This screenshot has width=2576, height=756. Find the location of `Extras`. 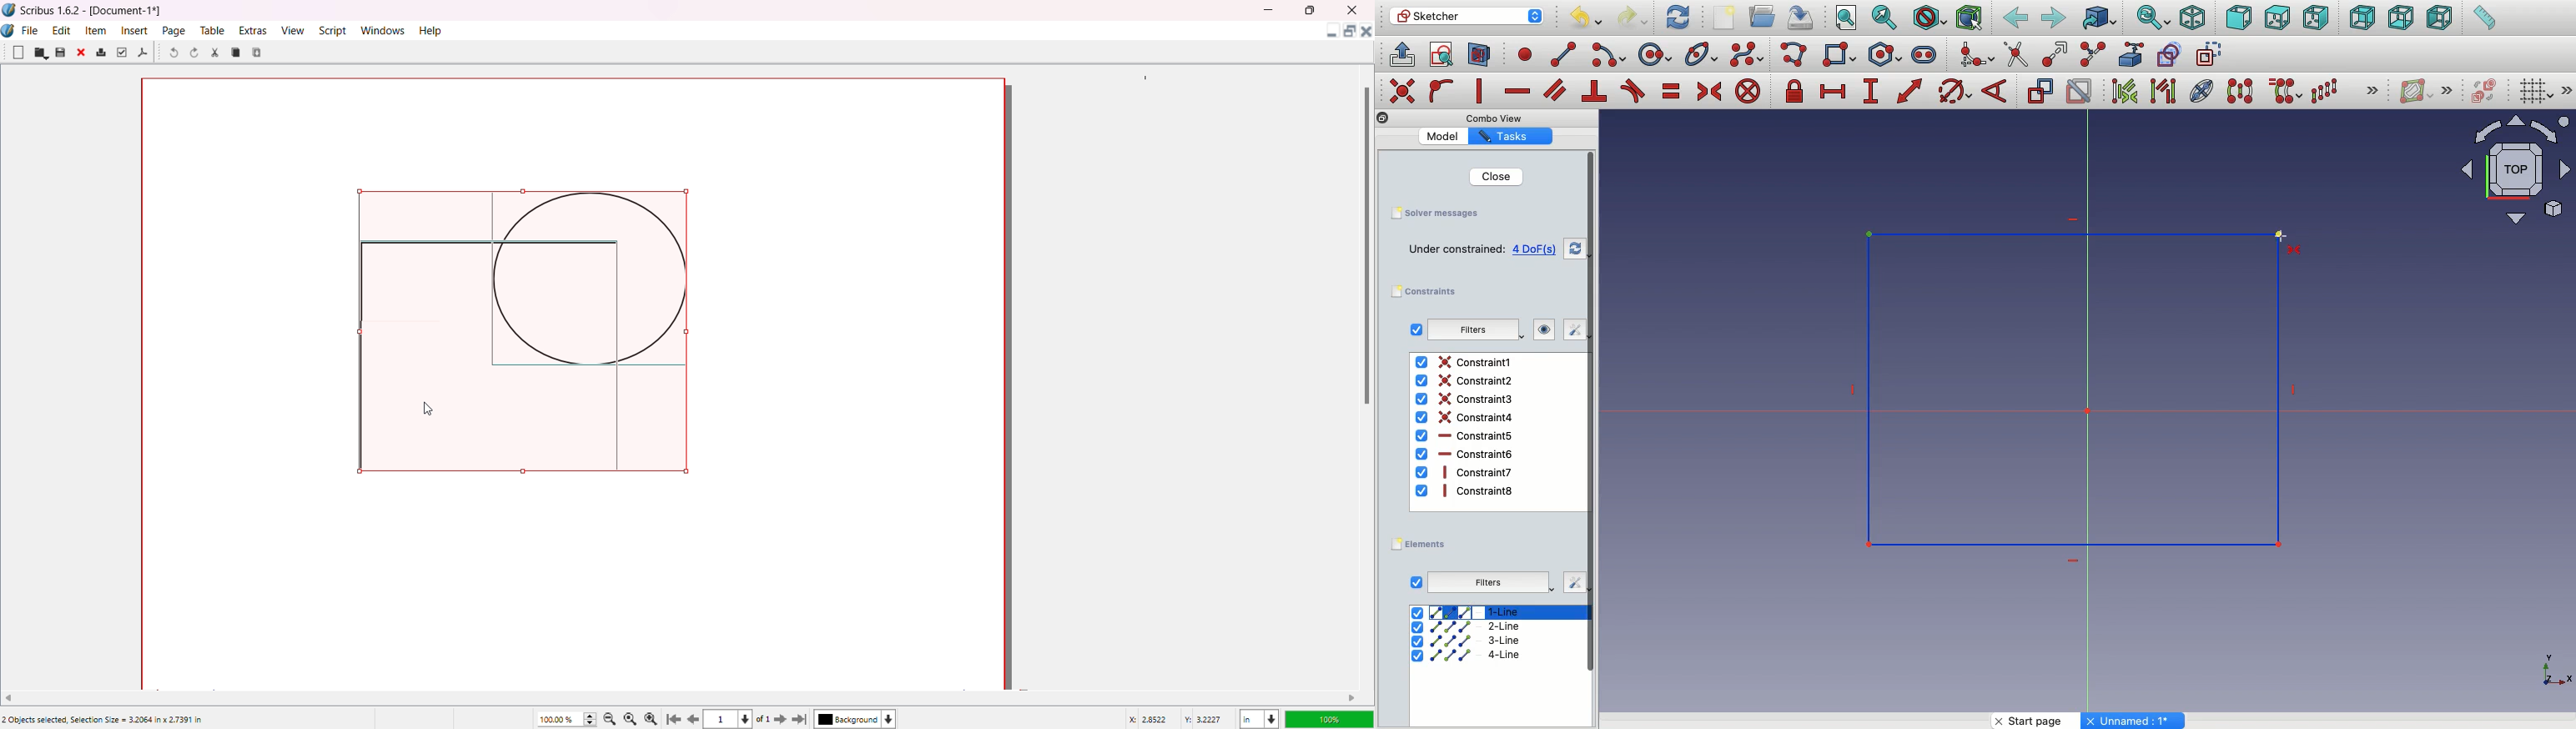

Extras is located at coordinates (254, 30).